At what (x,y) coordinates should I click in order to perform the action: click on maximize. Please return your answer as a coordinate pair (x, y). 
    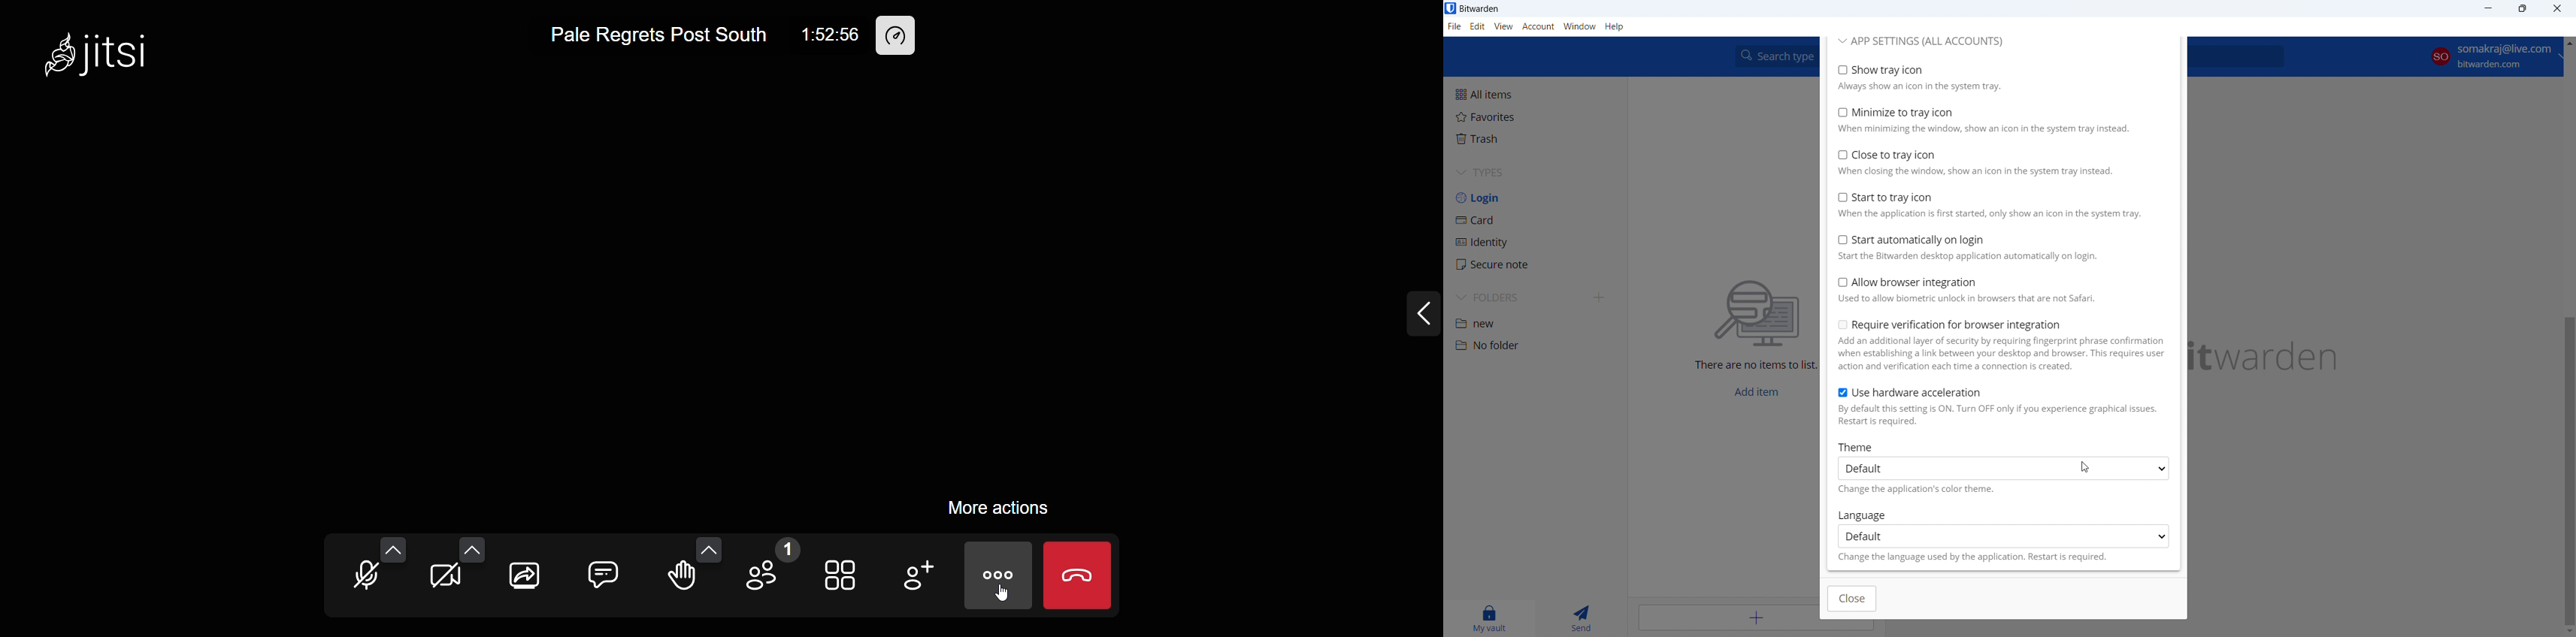
    Looking at the image, I should click on (2523, 9).